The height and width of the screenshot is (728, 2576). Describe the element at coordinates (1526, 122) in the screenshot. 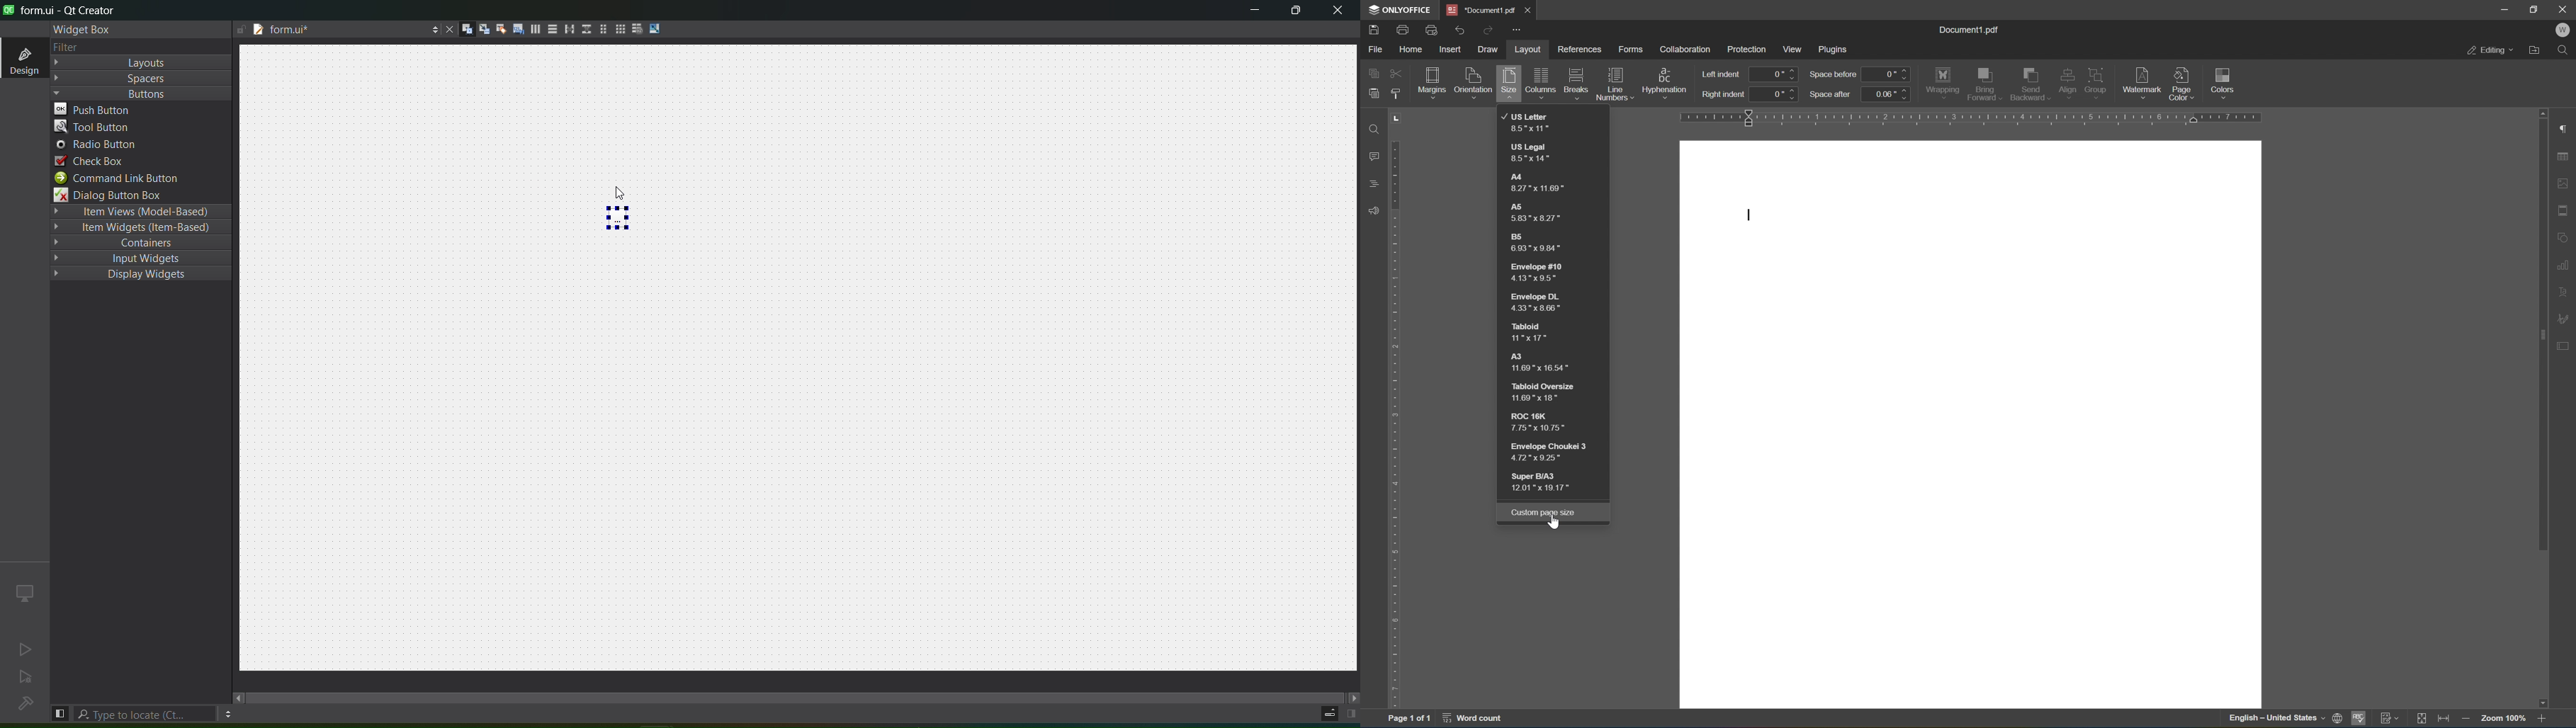

I see `US letter` at that location.